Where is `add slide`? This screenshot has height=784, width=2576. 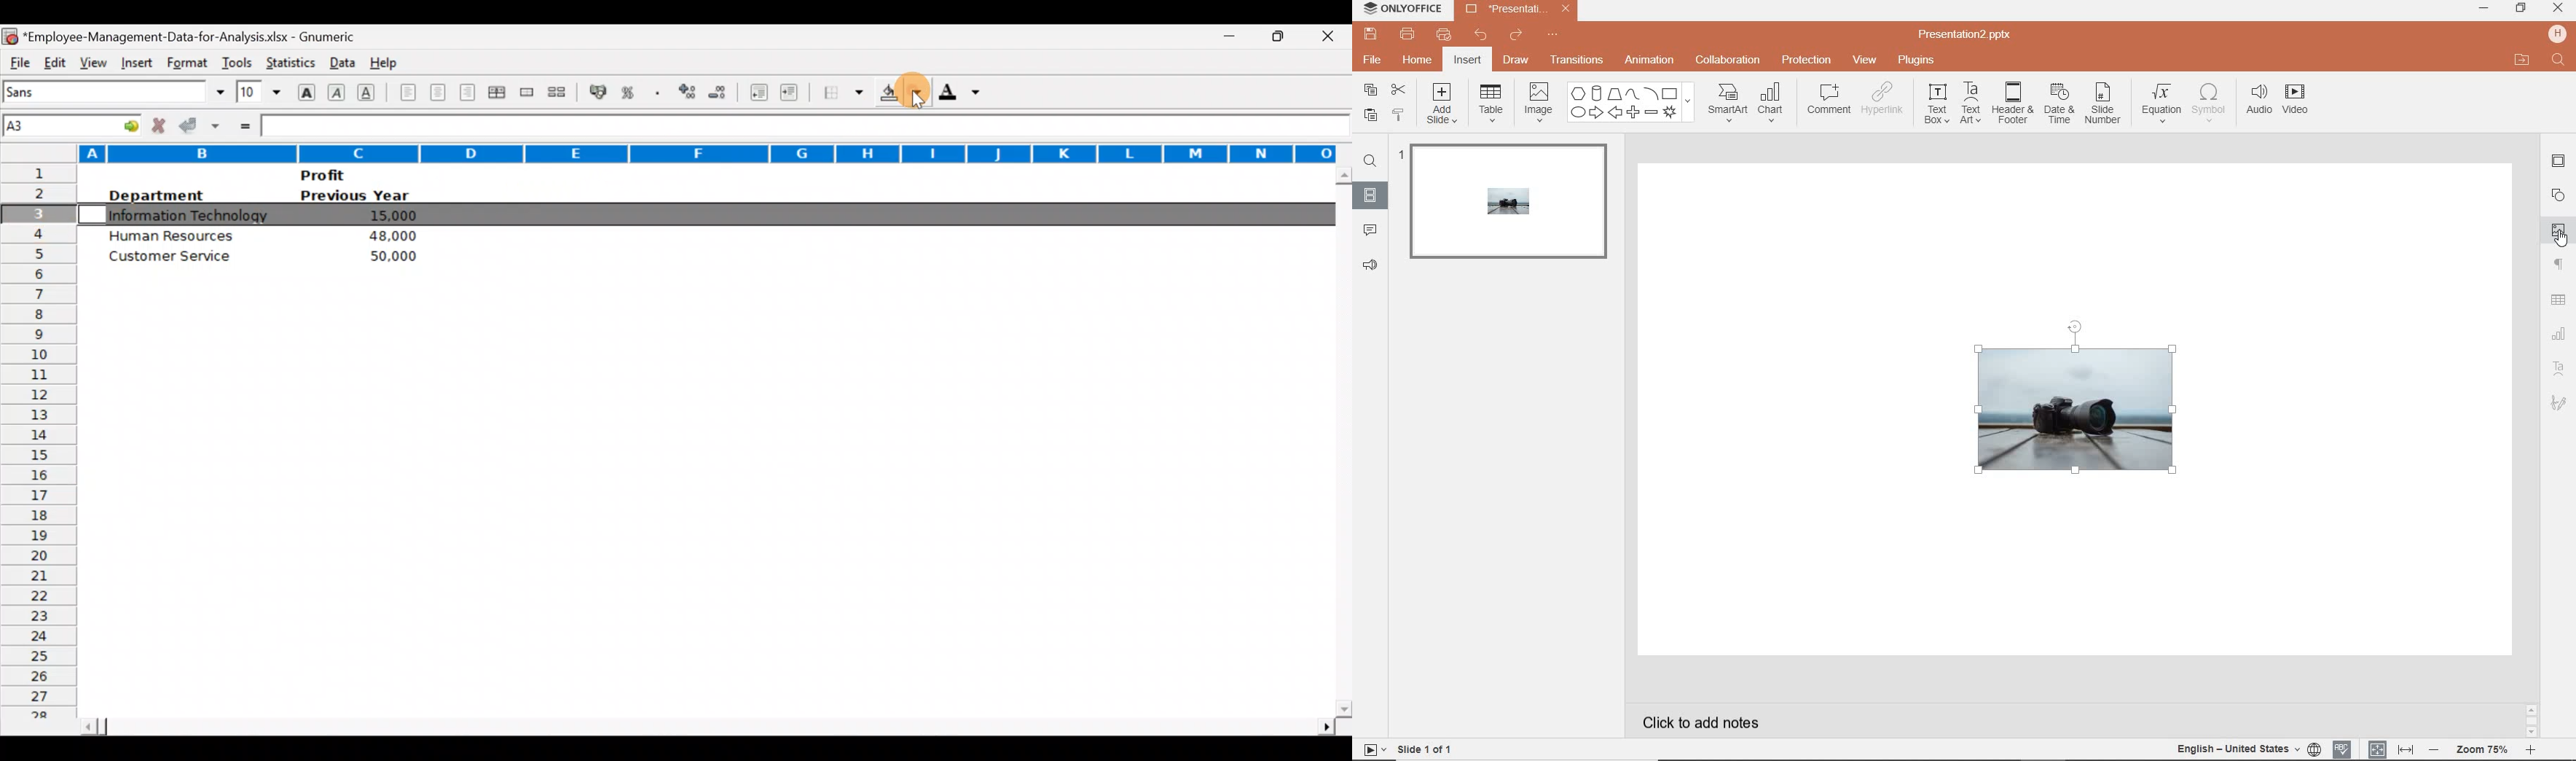
add slide is located at coordinates (1443, 104).